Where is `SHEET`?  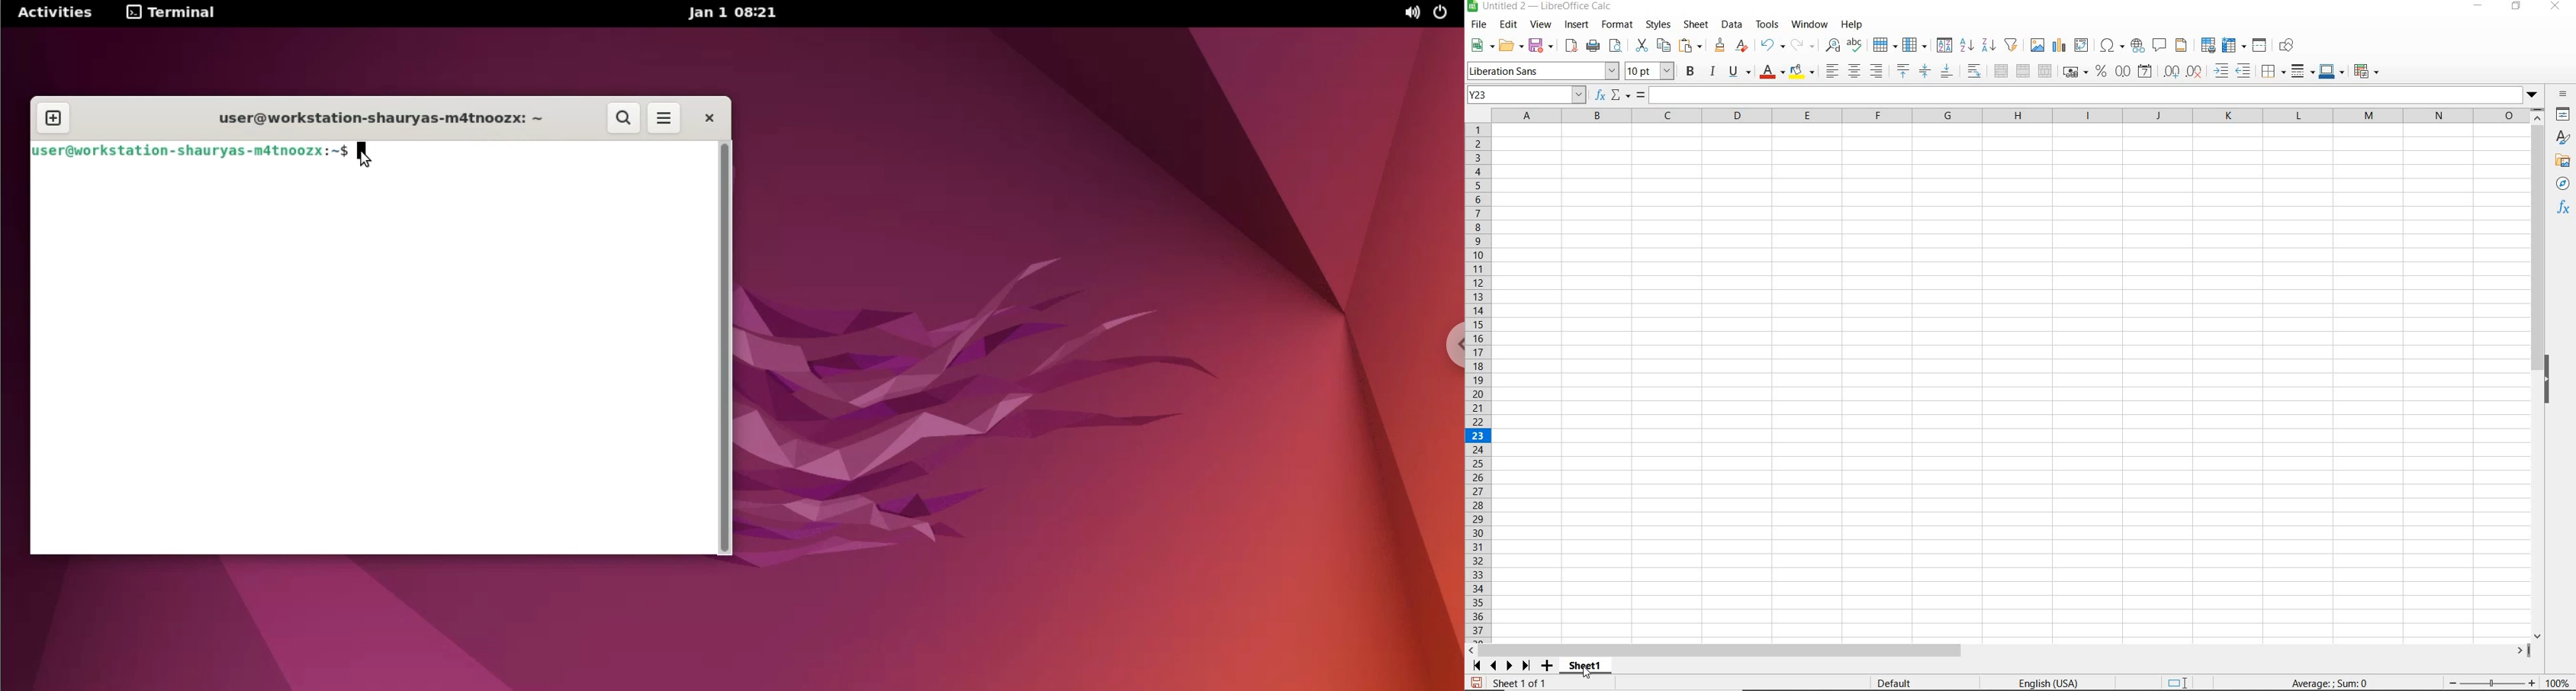
SHEET is located at coordinates (1695, 26).